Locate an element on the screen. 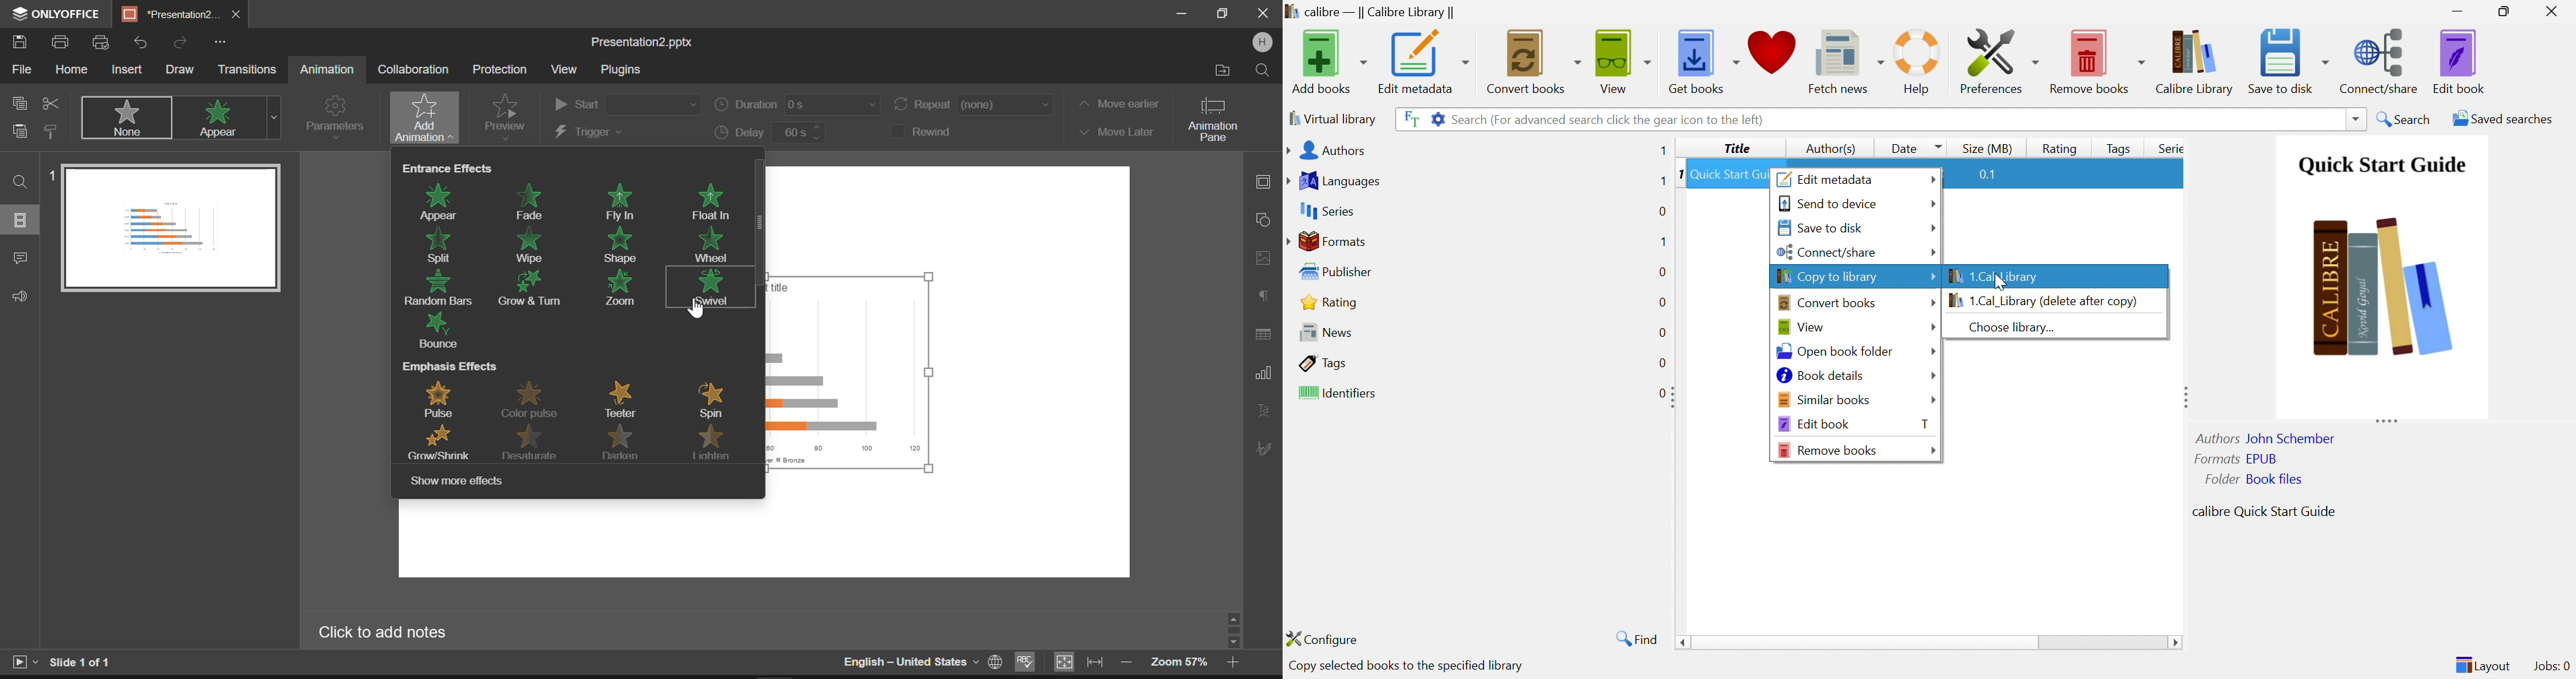  Cut is located at coordinates (51, 101).